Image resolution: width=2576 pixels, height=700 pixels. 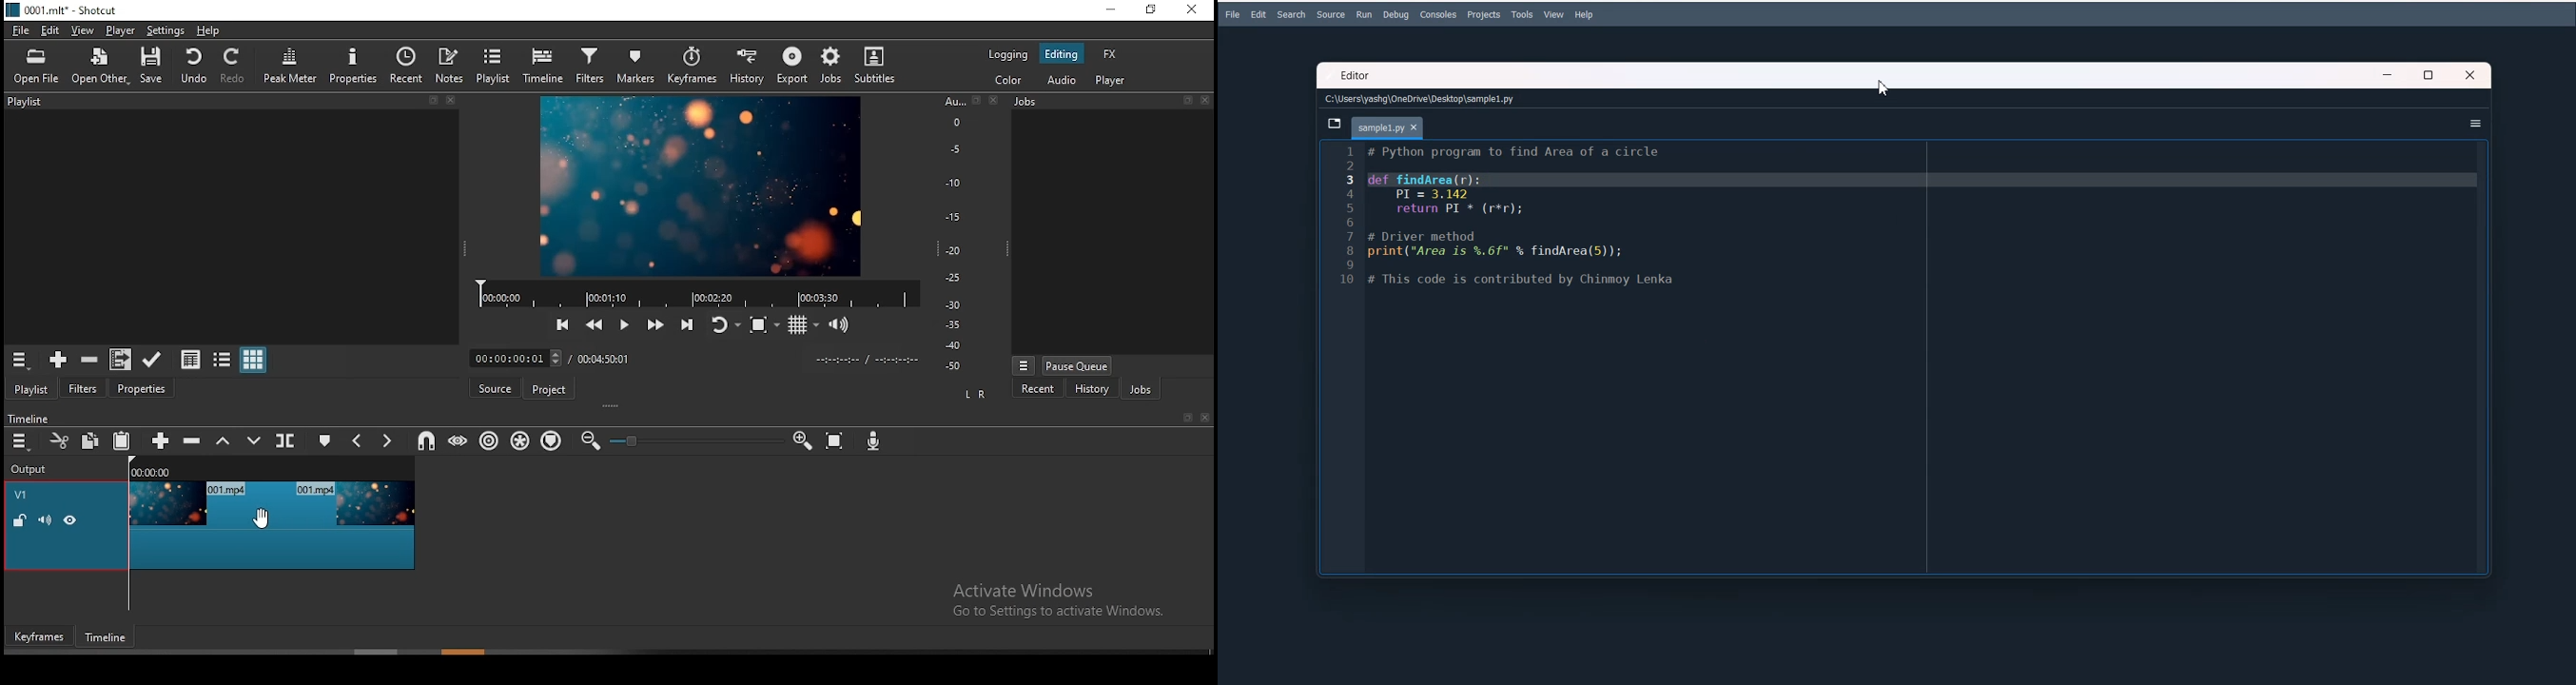 I want to click on timeline, so click(x=29, y=416).